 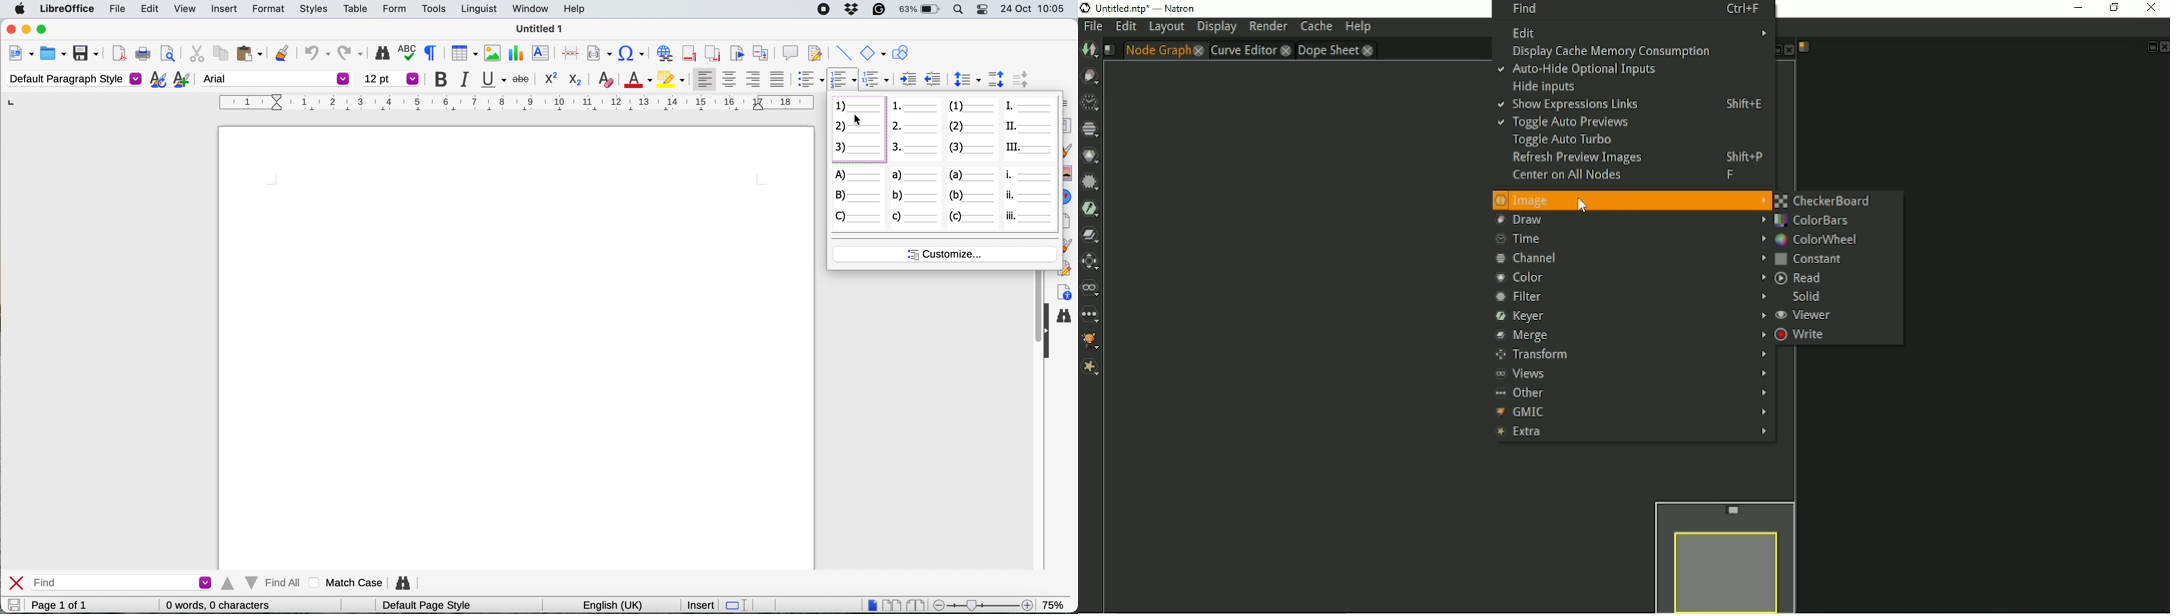 What do you see at coordinates (54, 54) in the screenshot?
I see `open` at bounding box center [54, 54].